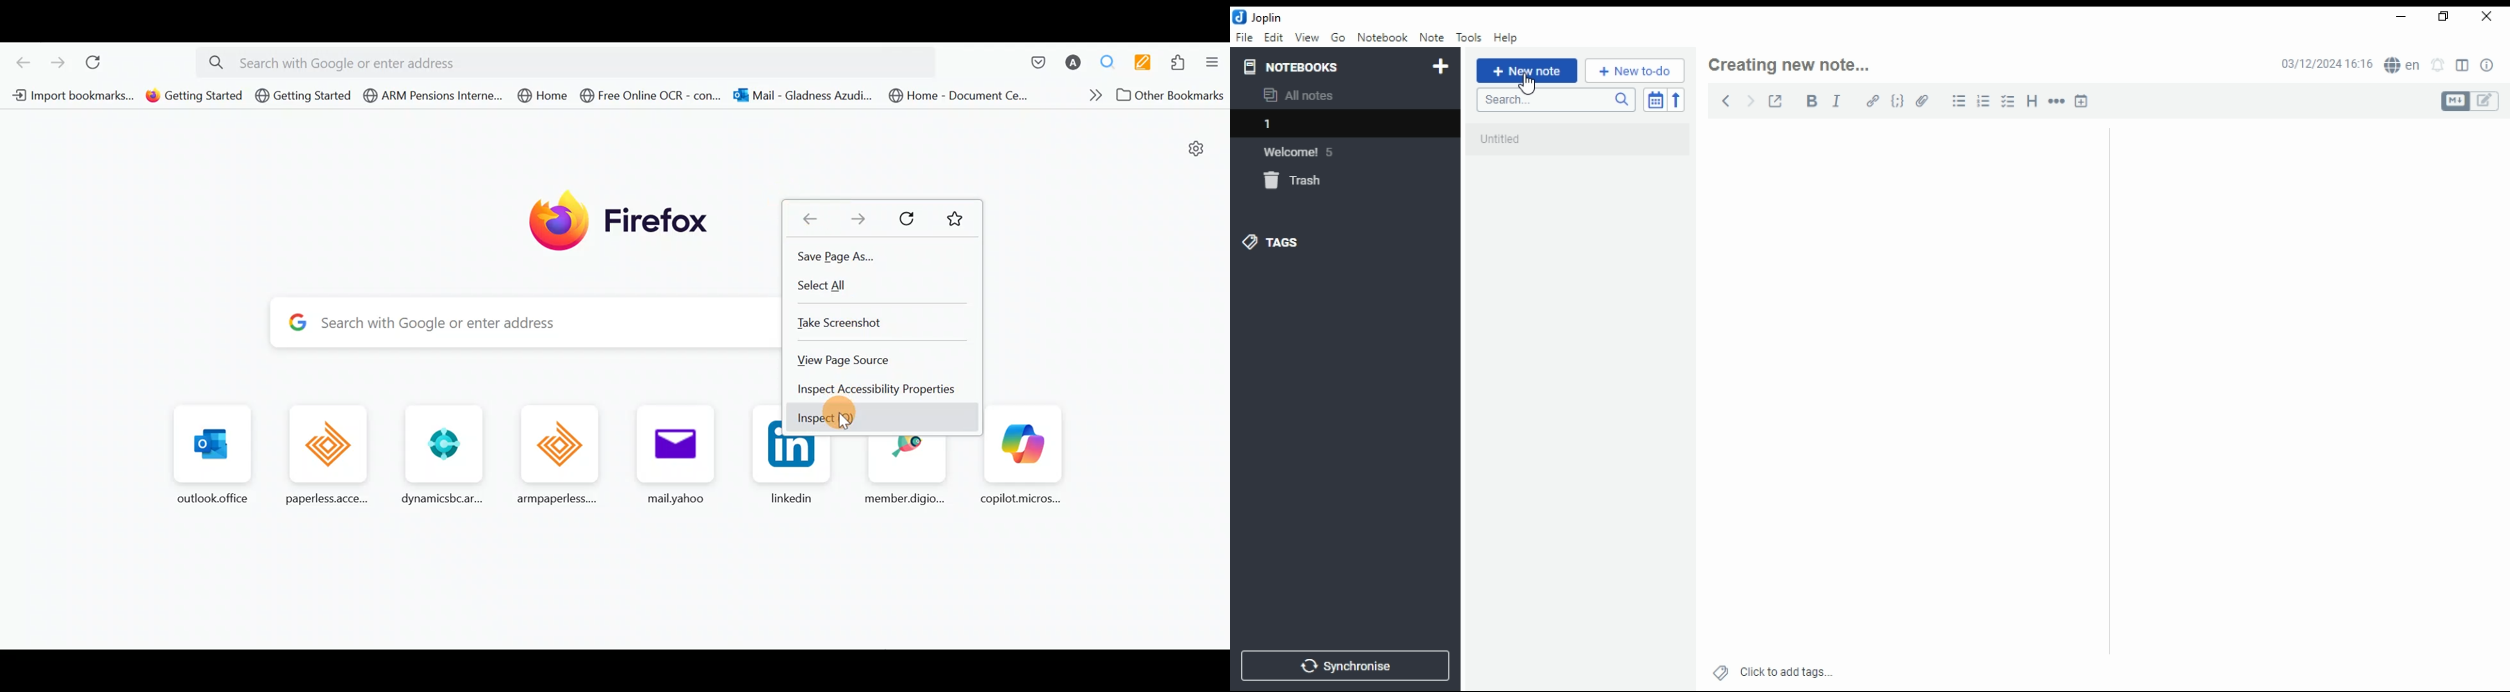 Image resolution: width=2520 pixels, height=700 pixels. I want to click on click to add tags, so click(1786, 669).